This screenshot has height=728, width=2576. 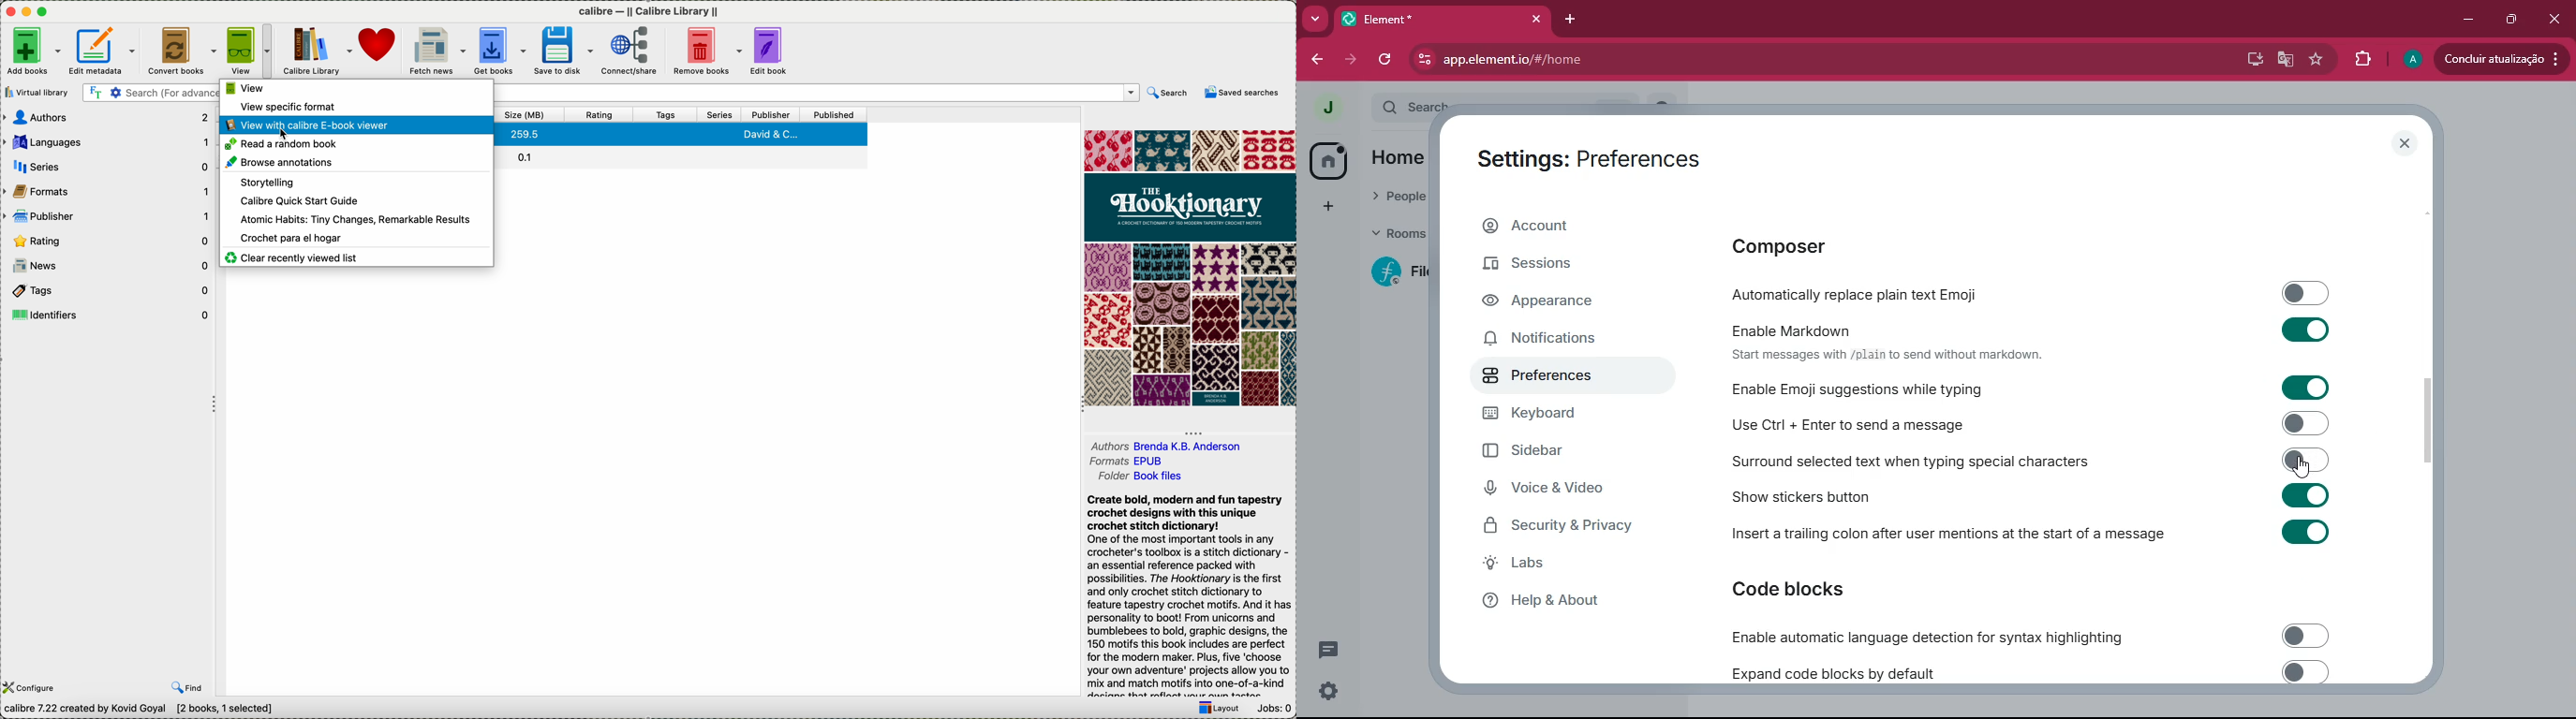 What do you see at coordinates (2406, 145) in the screenshot?
I see `close` at bounding box center [2406, 145].